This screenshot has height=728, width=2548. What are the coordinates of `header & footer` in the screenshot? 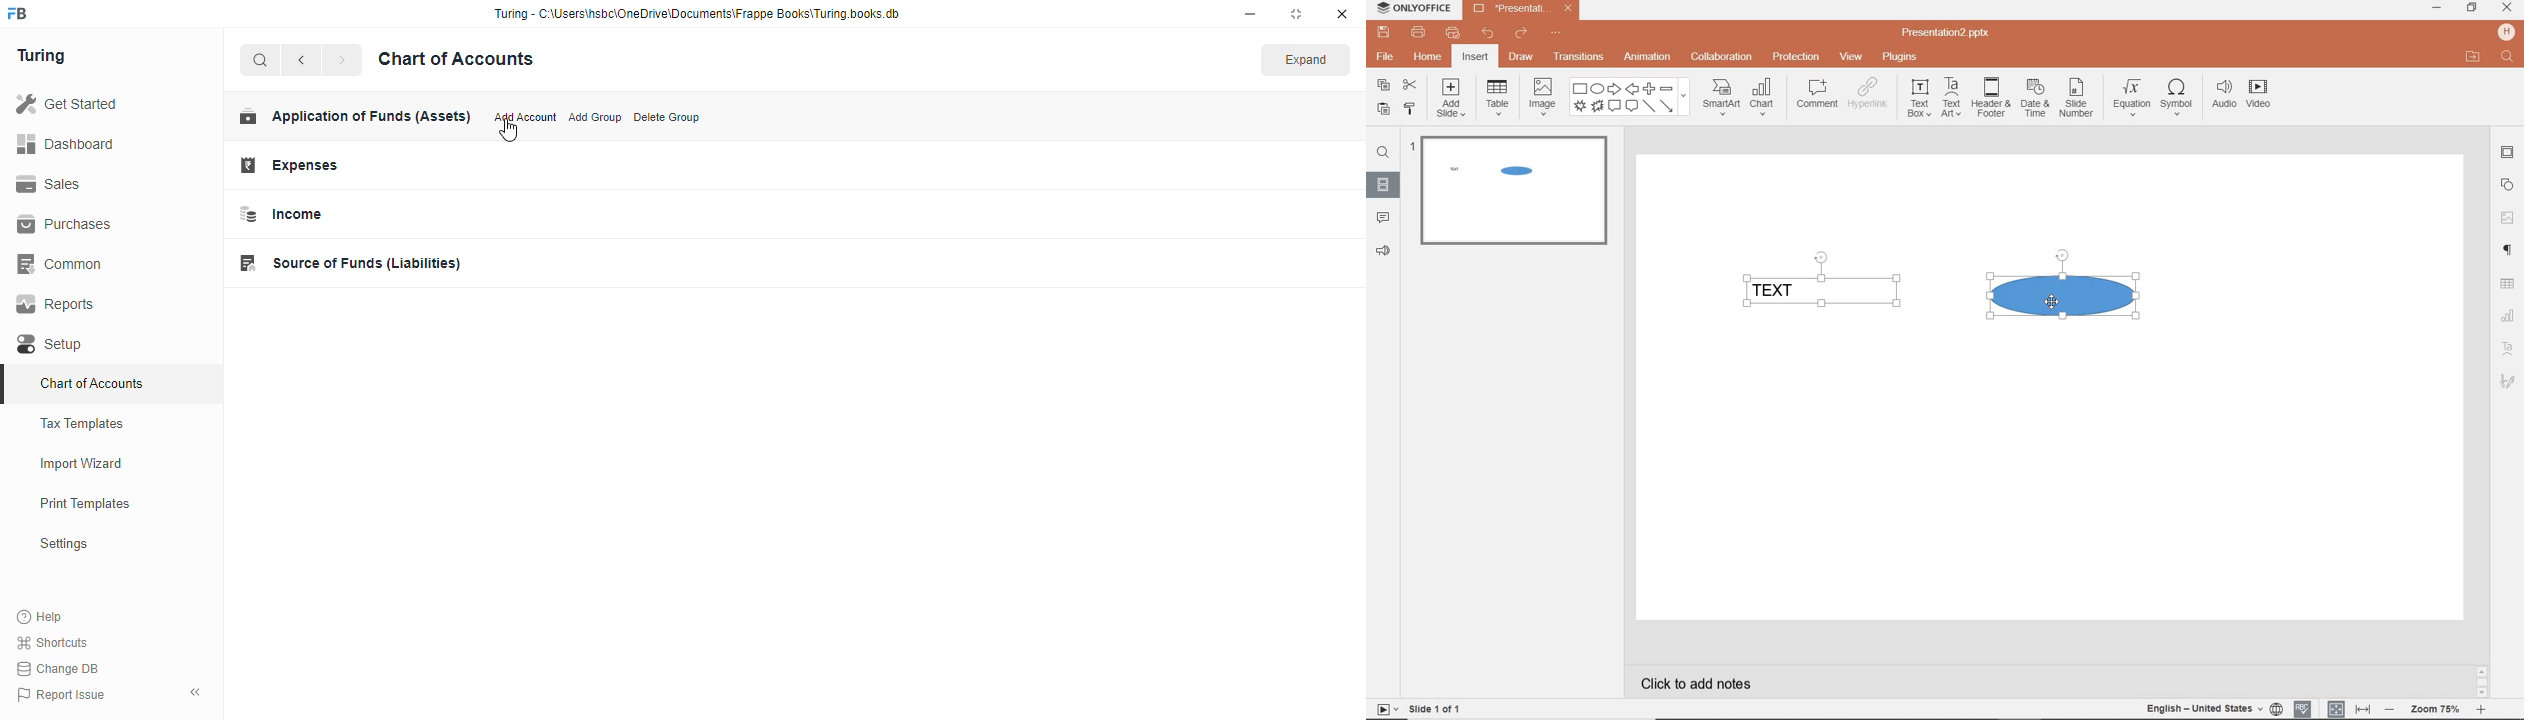 It's located at (1989, 99).